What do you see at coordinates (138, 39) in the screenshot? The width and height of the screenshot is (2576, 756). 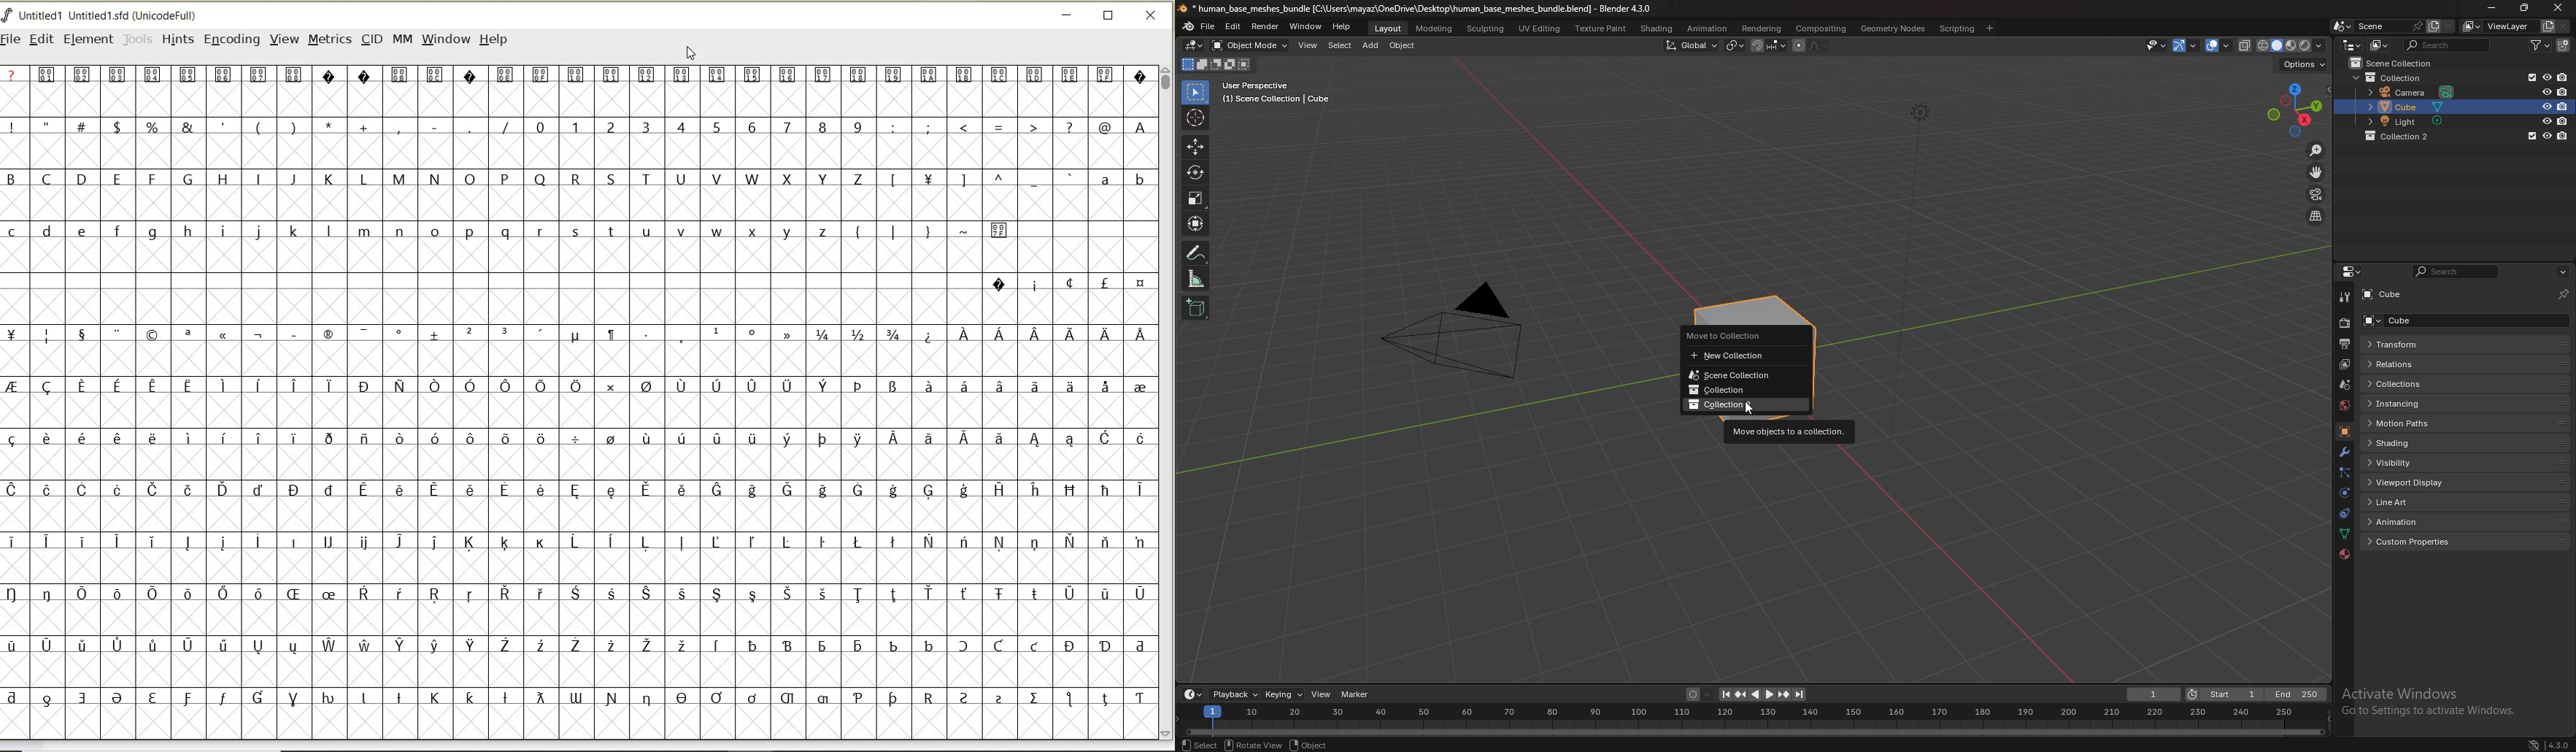 I see `TOOLS` at bounding box center [138, 39].